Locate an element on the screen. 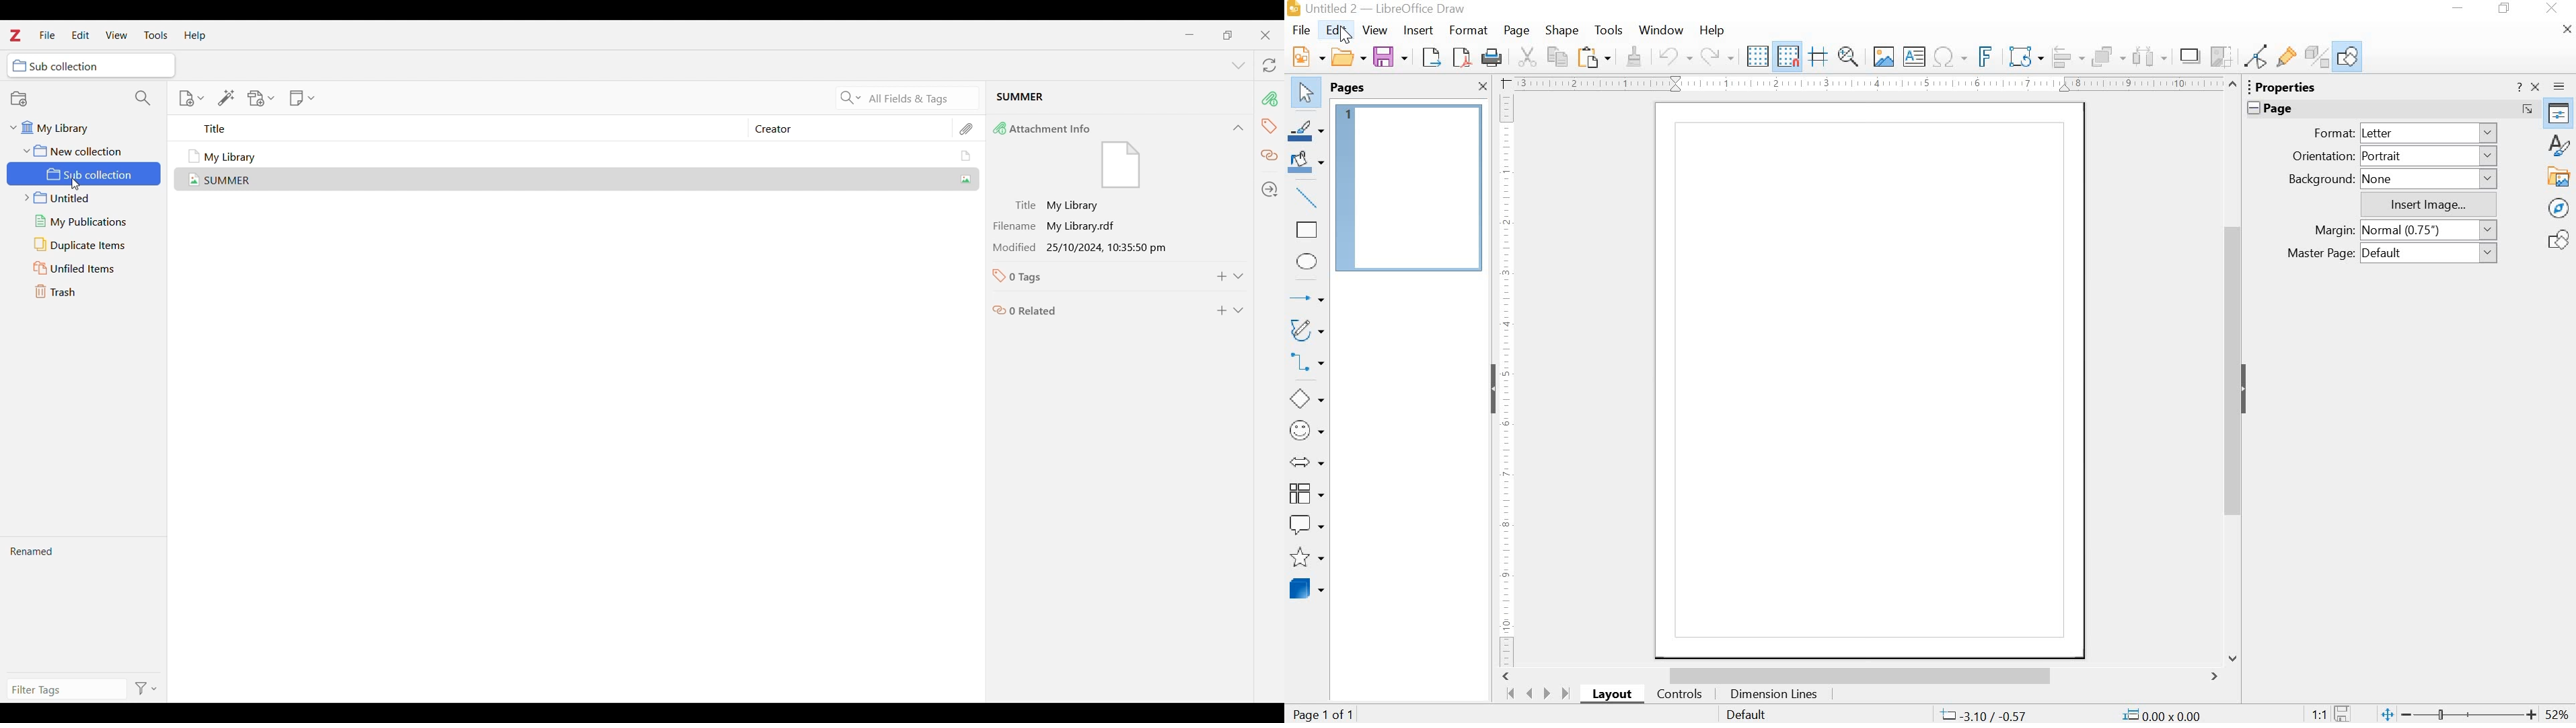 The height and width of the screenshot is (728, 2576). Untitled is located at coordinates (84, 198).